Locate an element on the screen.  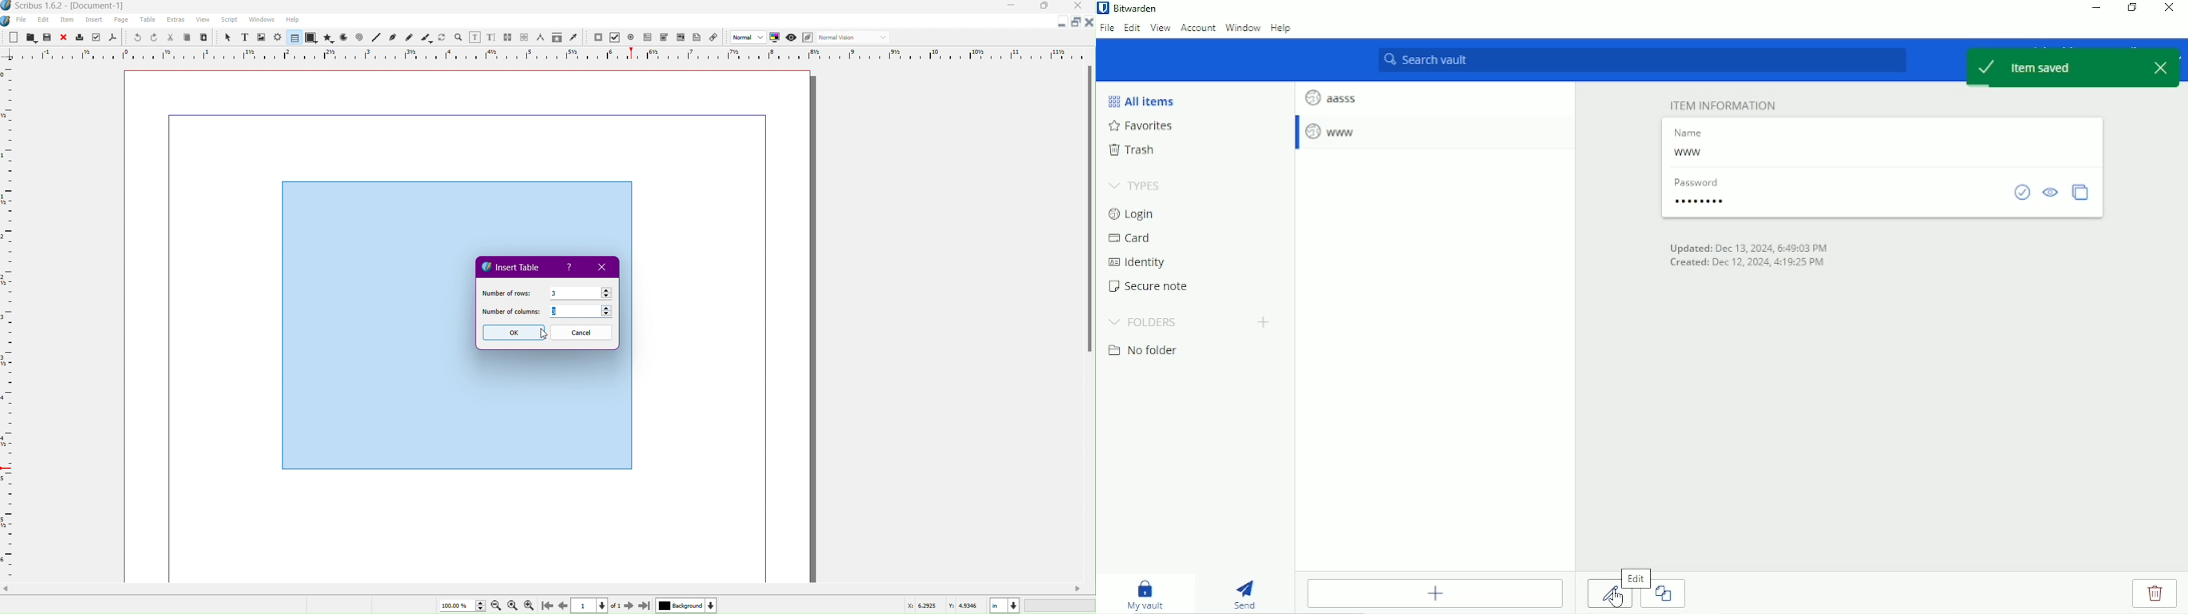
Save as PDF is located at coordinates (112, 38).